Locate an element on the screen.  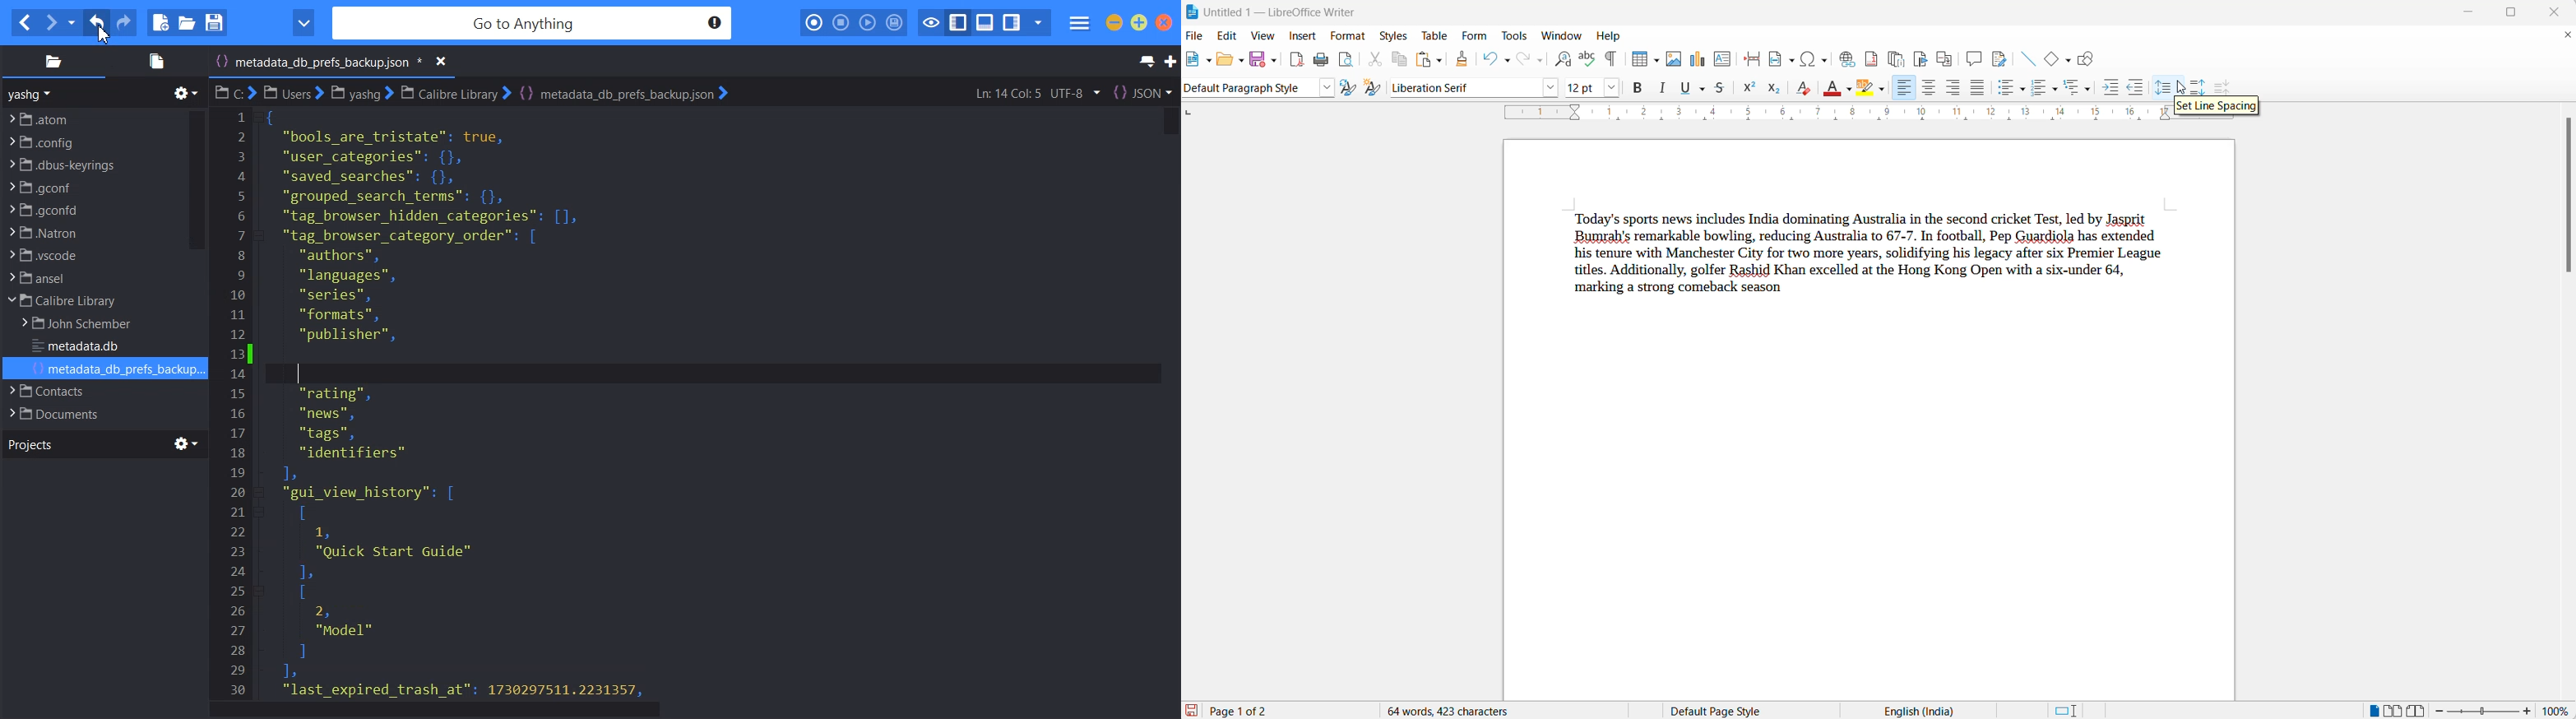
Redo last action is located at coordinates (123, 23).